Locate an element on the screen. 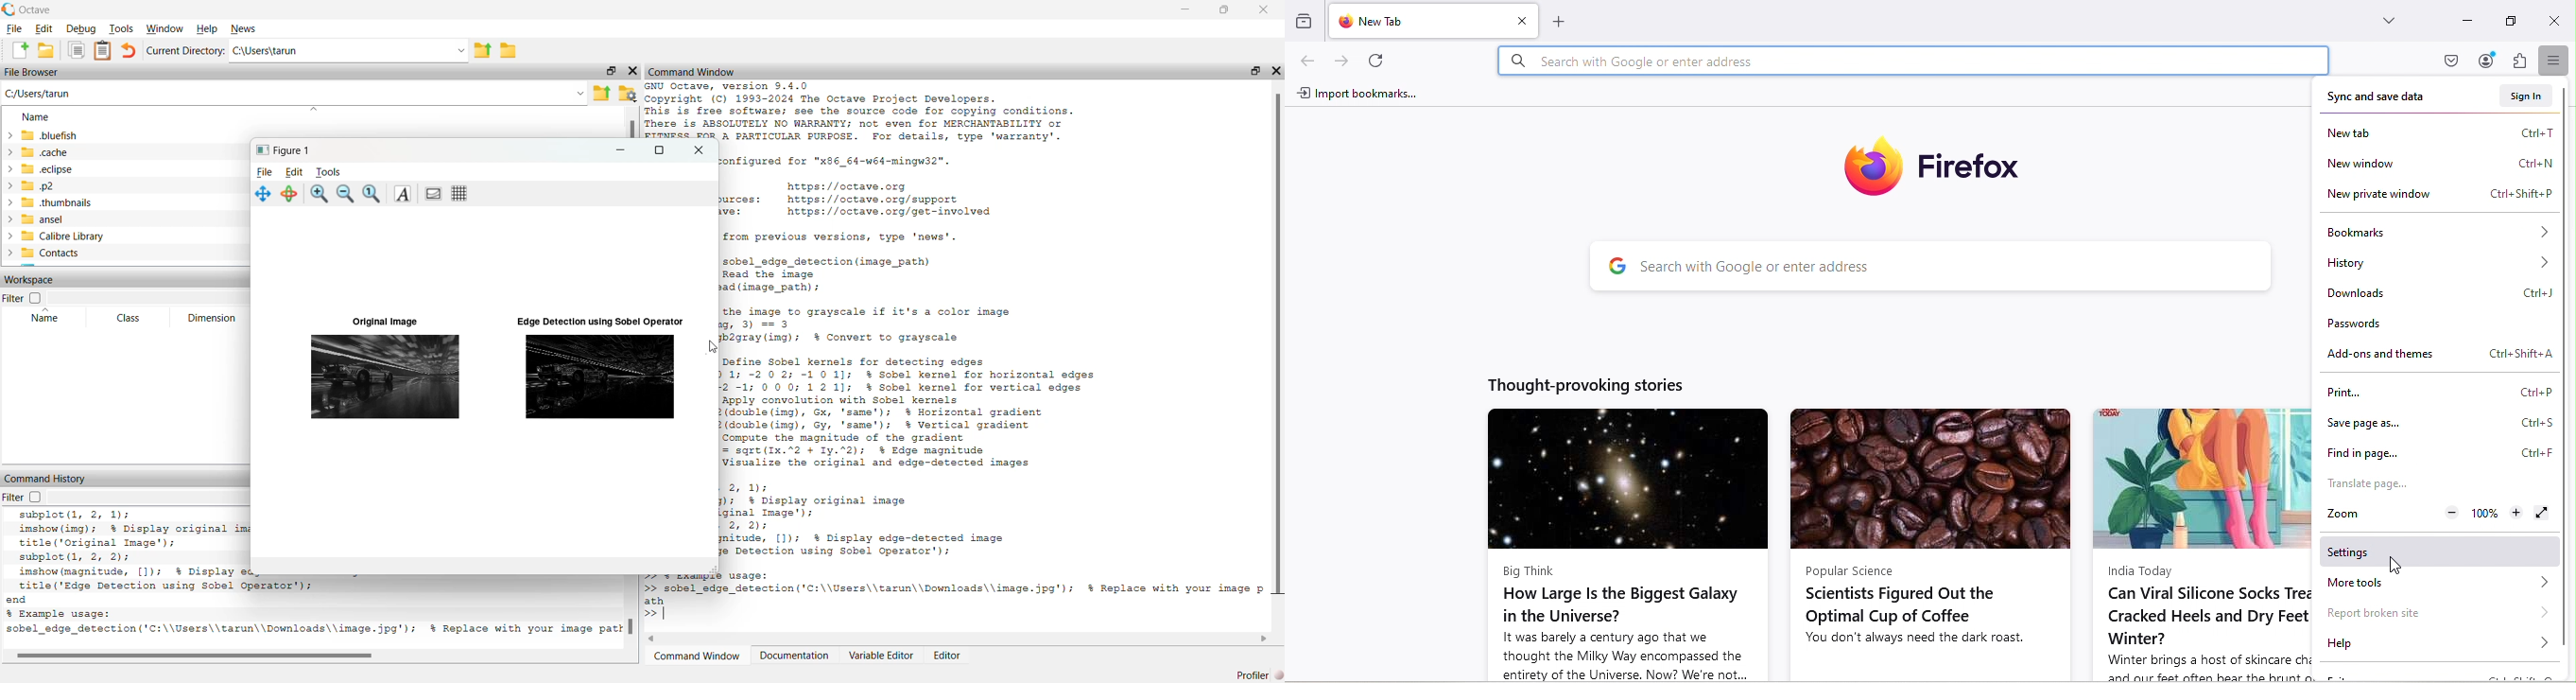 This screenshot has width=2576, height=700. GNU Octave, version 9.4.0Copyright (C) 1993-2024 The Octave Project Developers.This is free software; see the source code for copying conditions.[mere is ABSOLUTELY NO WARRANTY; not even for MERCHANTABILITY orFITNESS FOR A PARTICULAR PURPOSE. For details, type 'warranty'. is located at coordinates (885, 110).